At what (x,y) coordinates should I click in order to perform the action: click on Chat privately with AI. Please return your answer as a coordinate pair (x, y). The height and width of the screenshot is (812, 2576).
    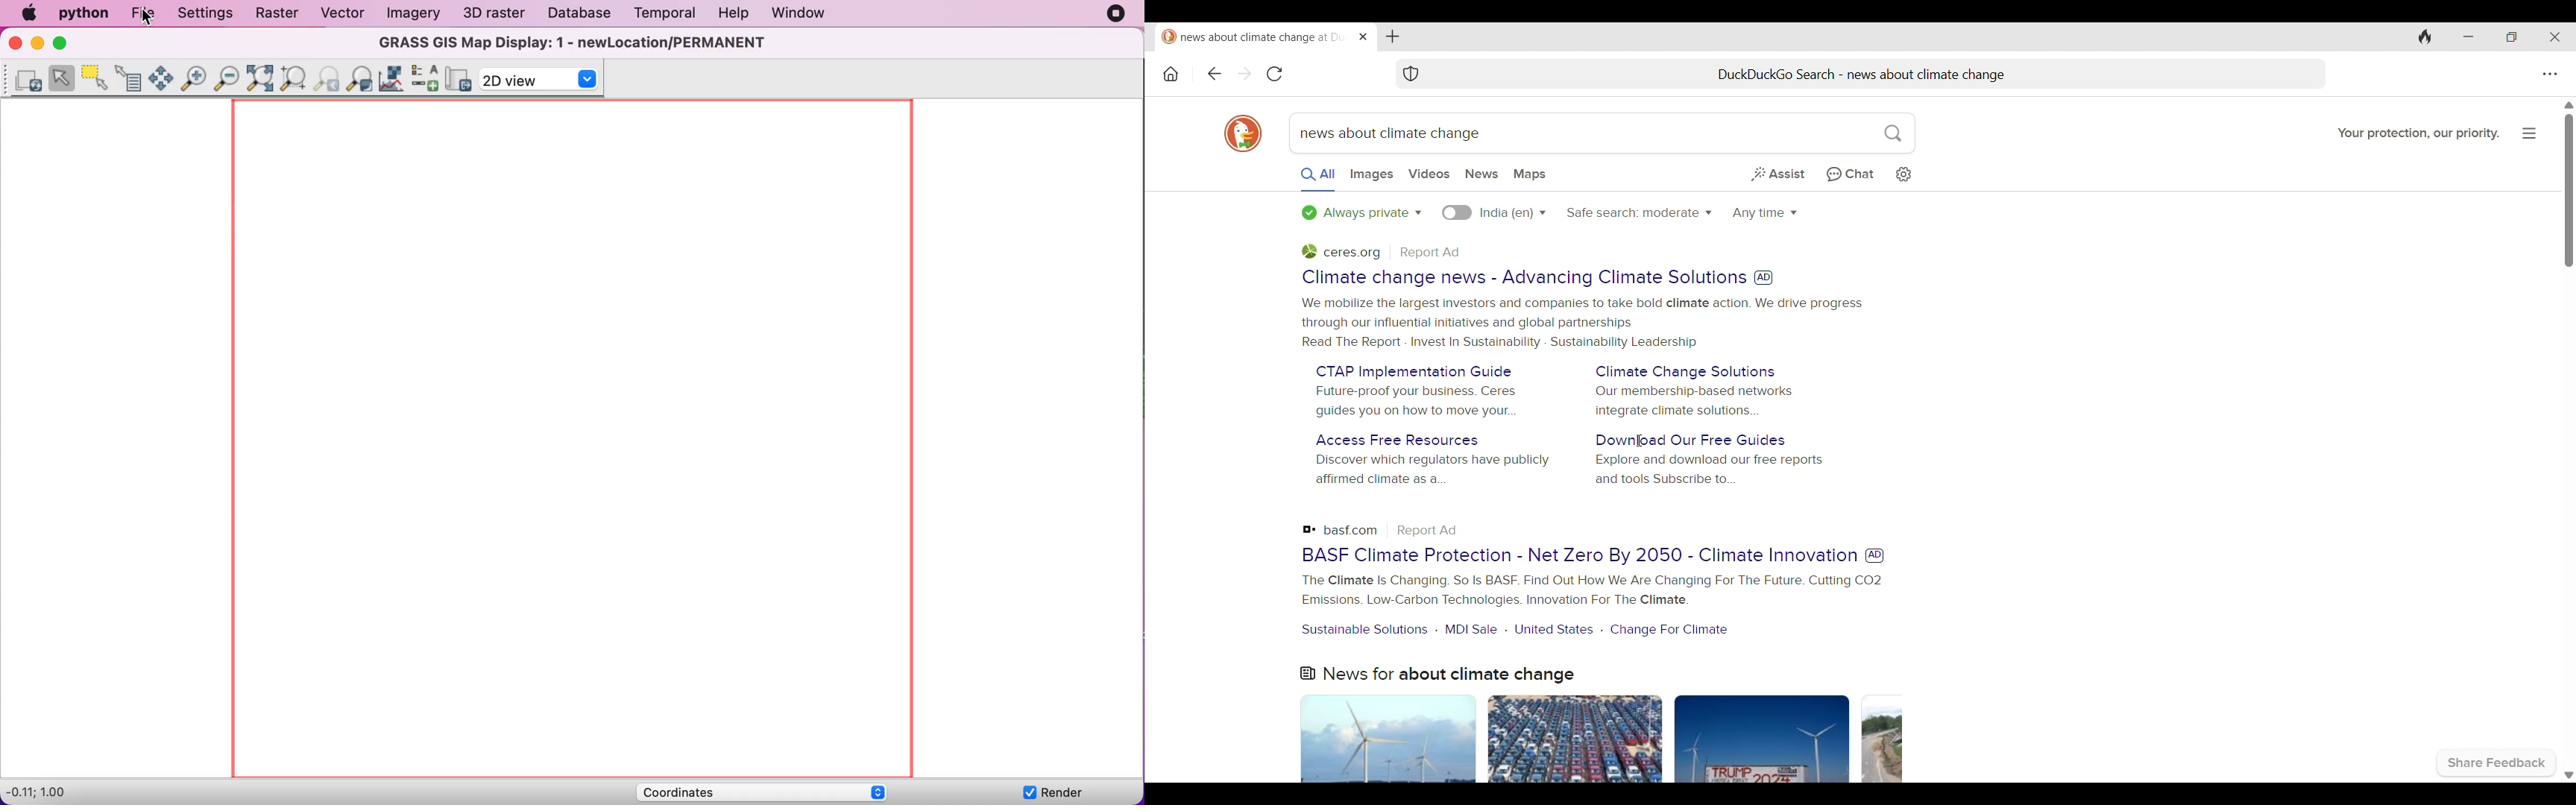
    Looking at the image, I should click on (1851, 175).